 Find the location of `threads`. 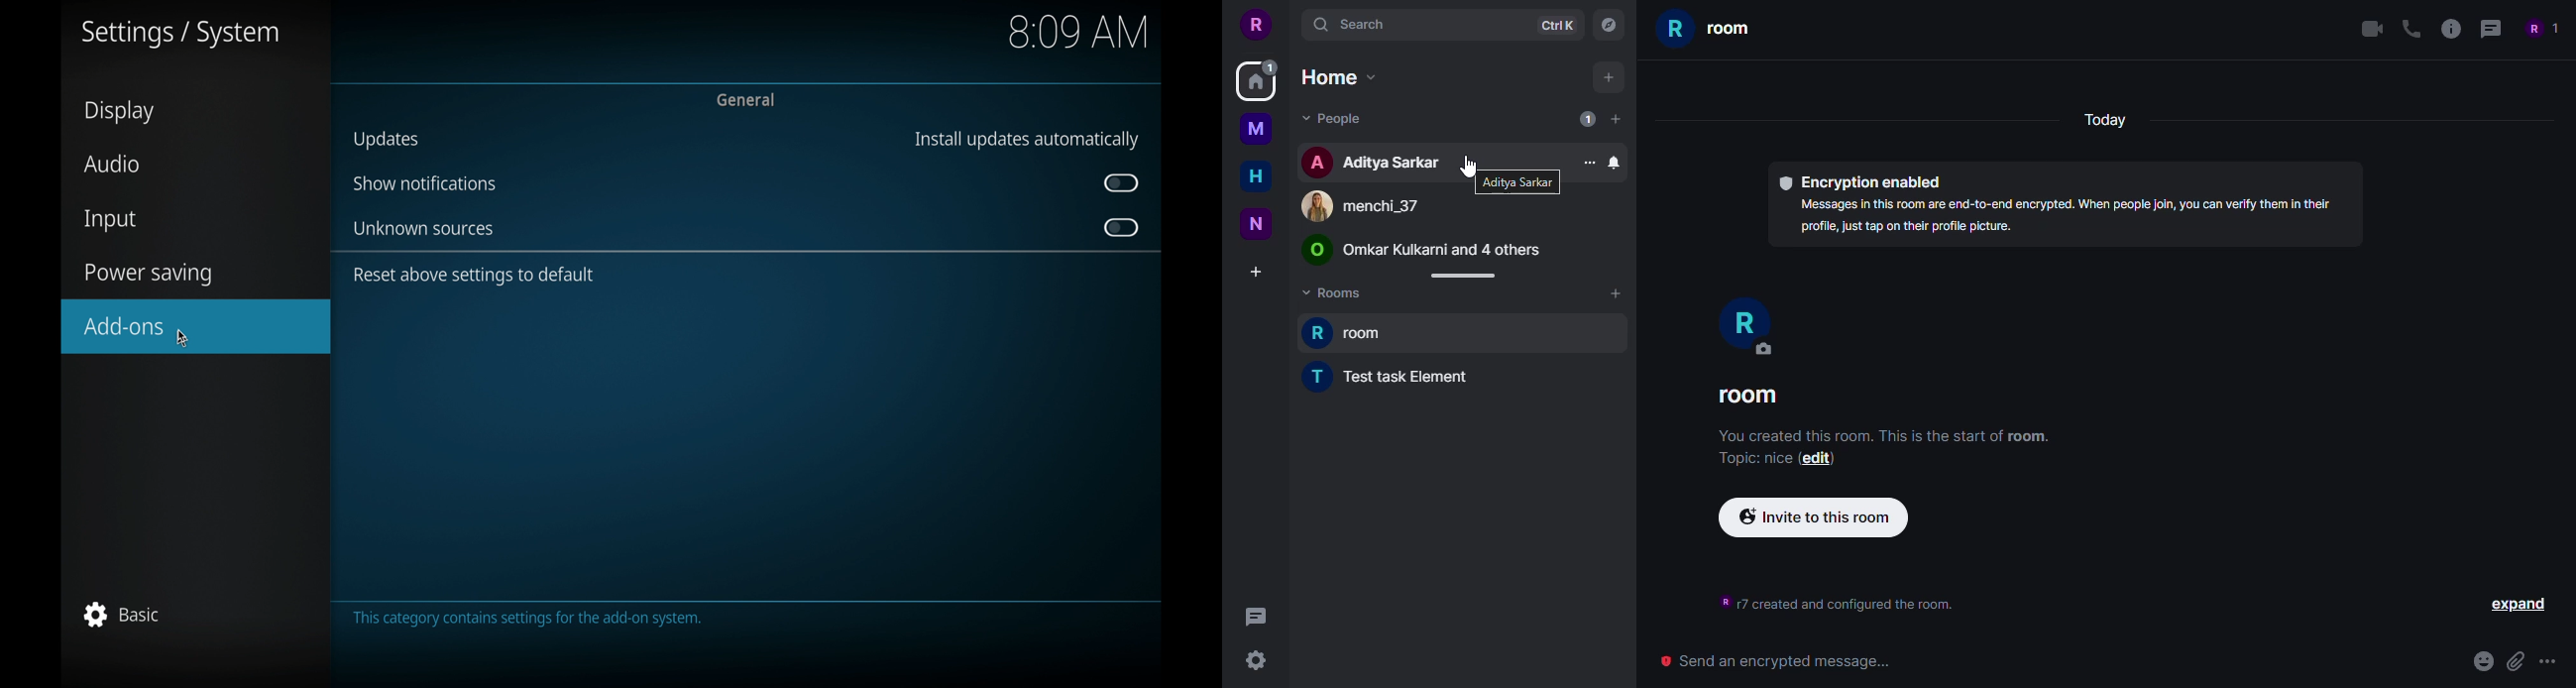

threads is located at coordinates (1255, 618).